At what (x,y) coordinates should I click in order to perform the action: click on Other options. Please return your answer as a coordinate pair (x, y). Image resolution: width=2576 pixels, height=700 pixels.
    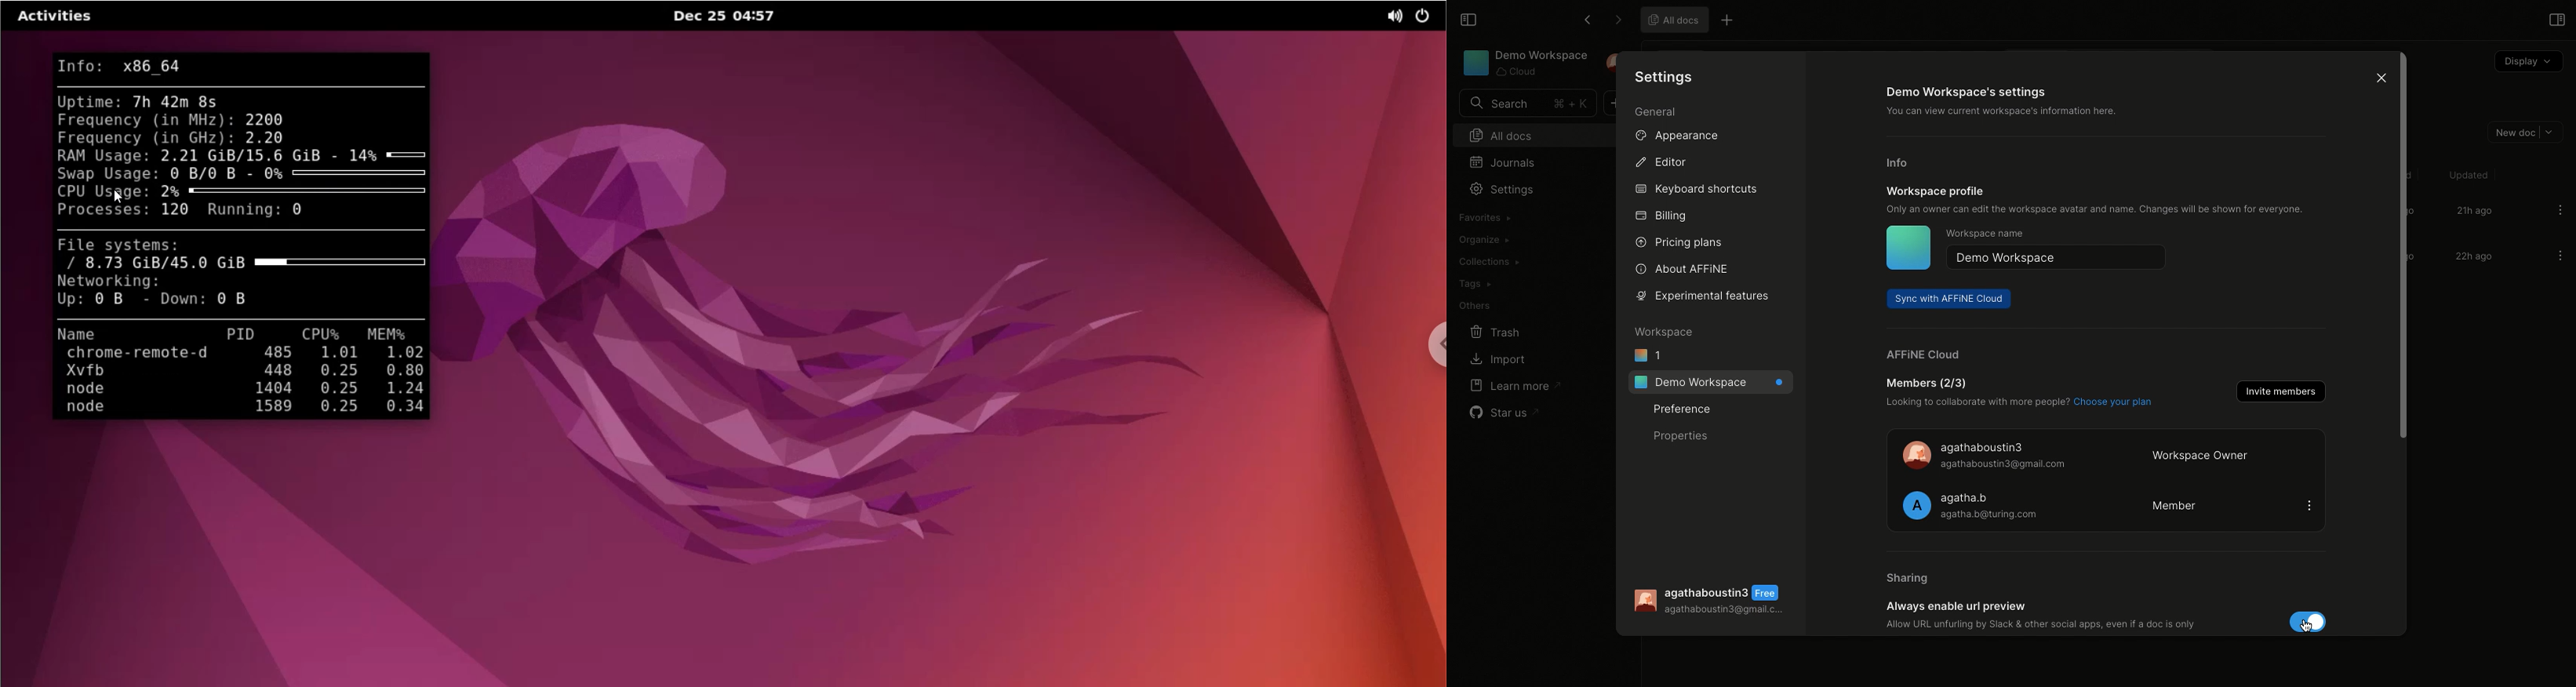
    Looking at the image, I should click on (1729, 22).